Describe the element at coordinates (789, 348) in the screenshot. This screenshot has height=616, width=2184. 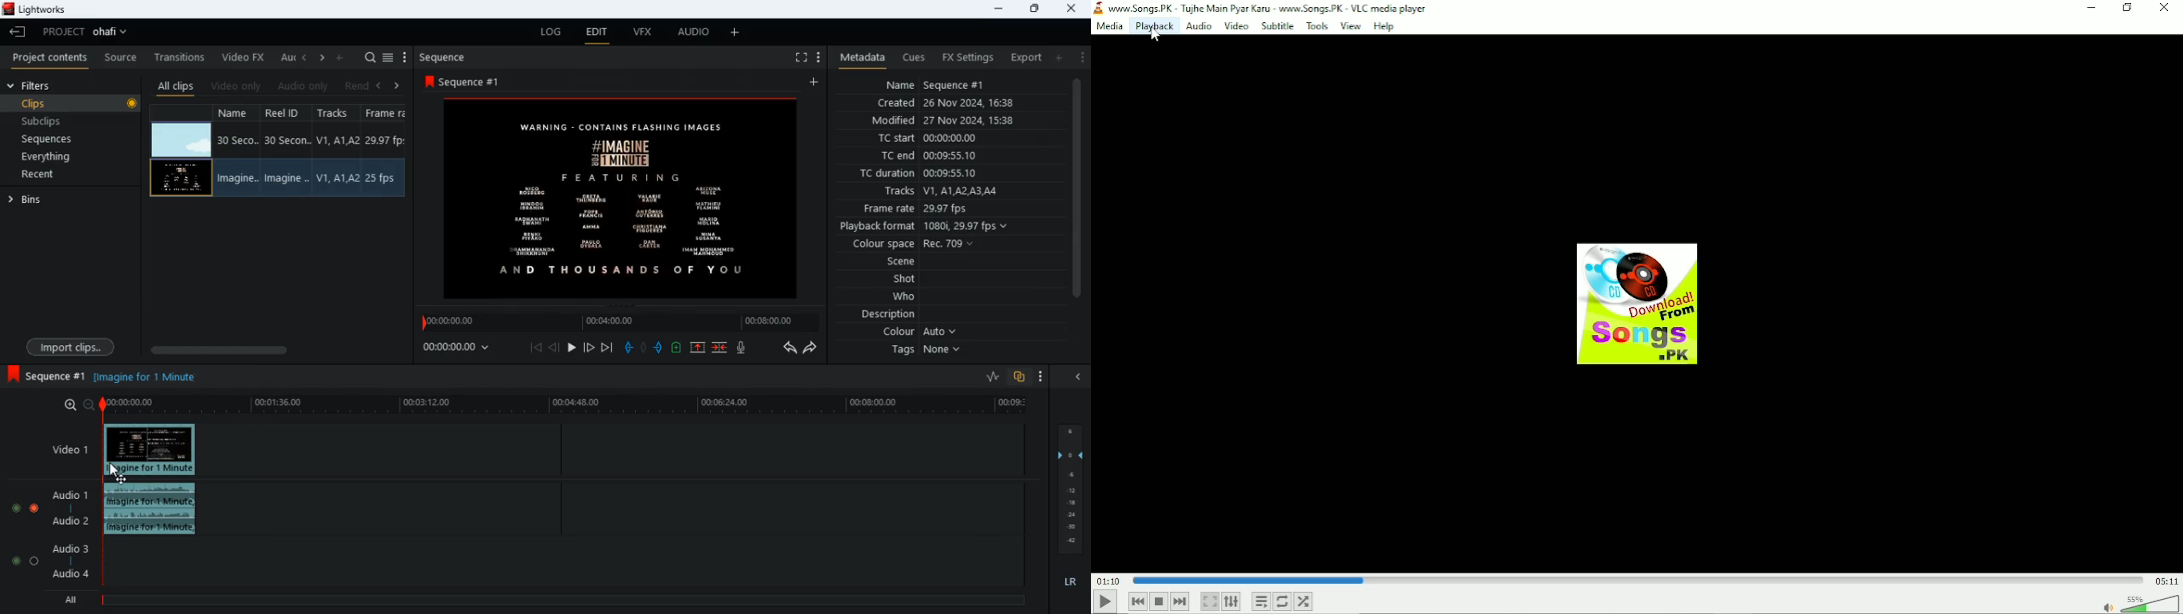
I see `backwards` at that location.